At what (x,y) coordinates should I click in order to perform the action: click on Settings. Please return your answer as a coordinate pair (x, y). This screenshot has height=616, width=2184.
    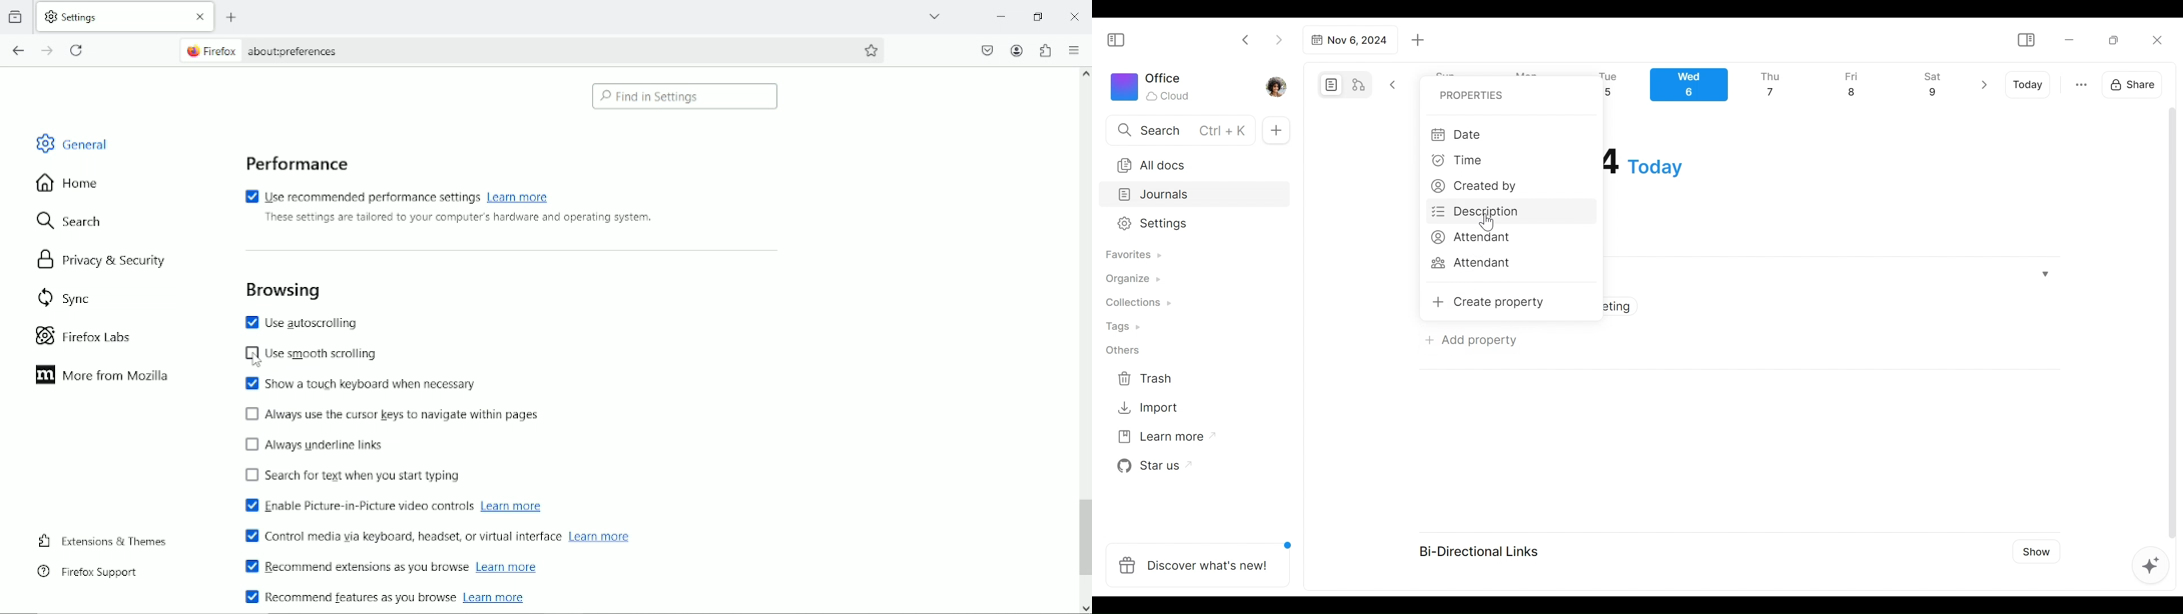
    Looking at the image, I should click on (1186, 224).